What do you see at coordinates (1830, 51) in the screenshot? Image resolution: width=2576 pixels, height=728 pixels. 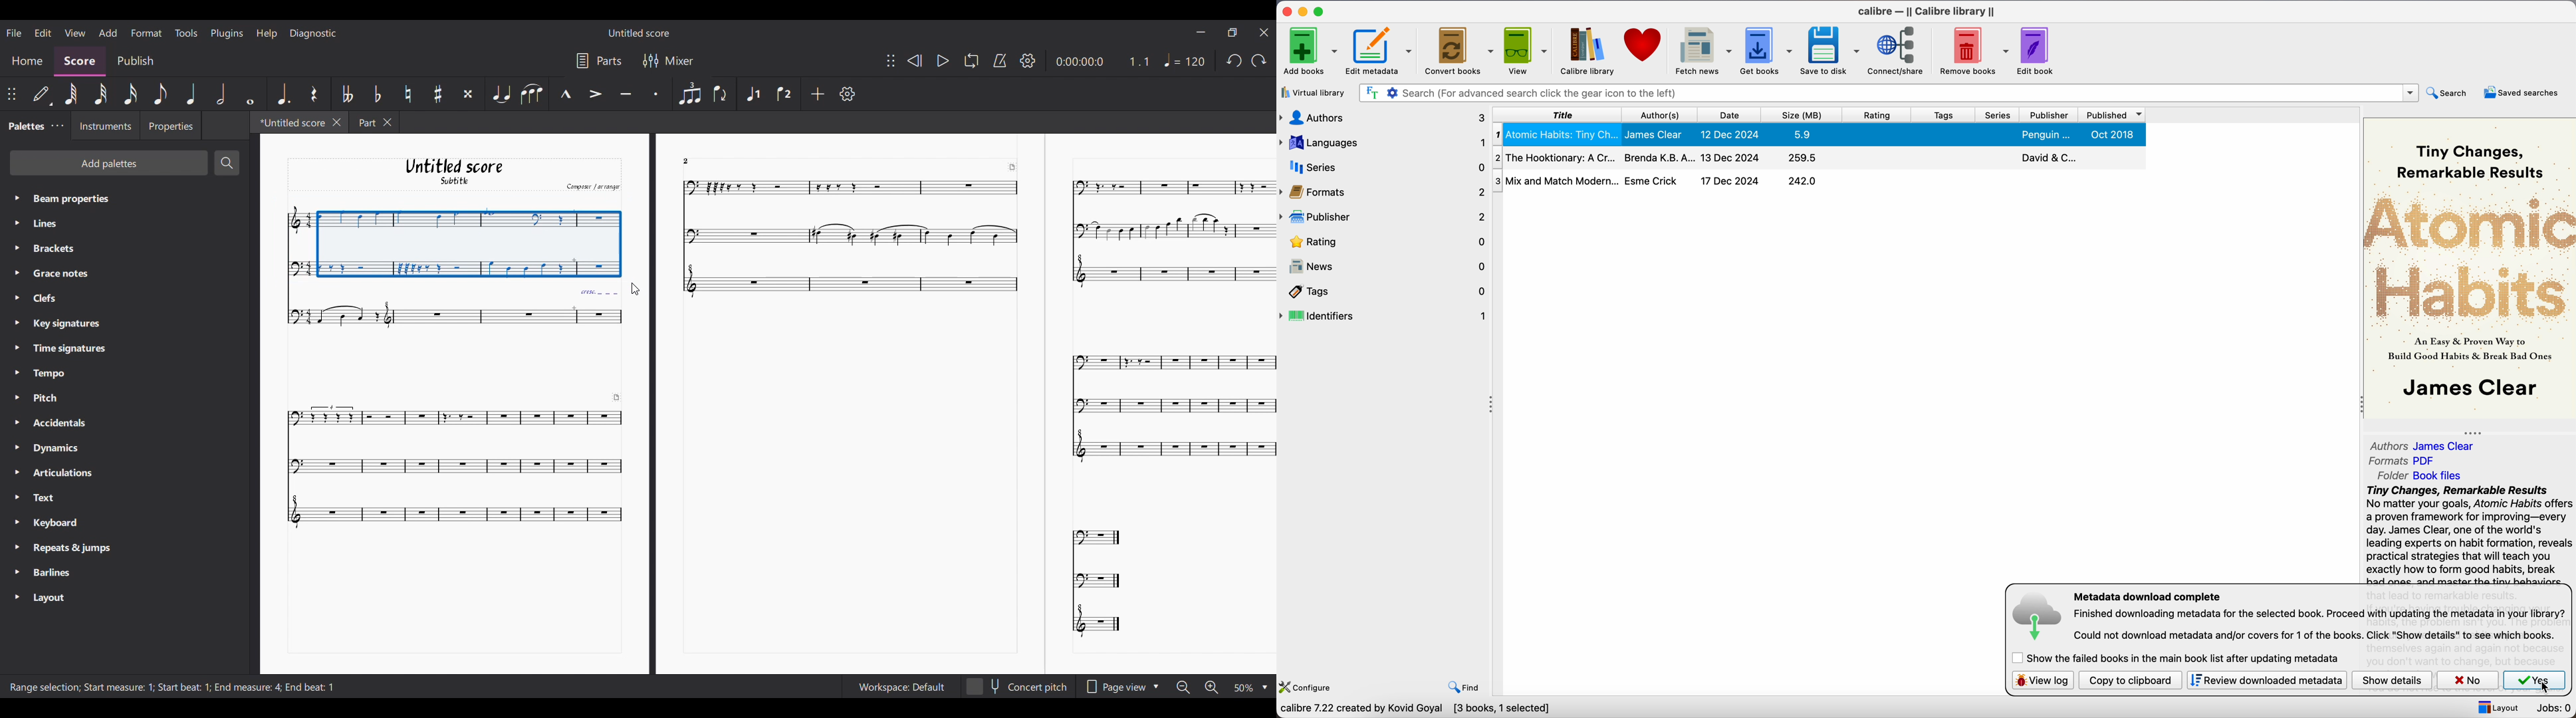 I see `save to disk` at bounding box center [1830, 51].